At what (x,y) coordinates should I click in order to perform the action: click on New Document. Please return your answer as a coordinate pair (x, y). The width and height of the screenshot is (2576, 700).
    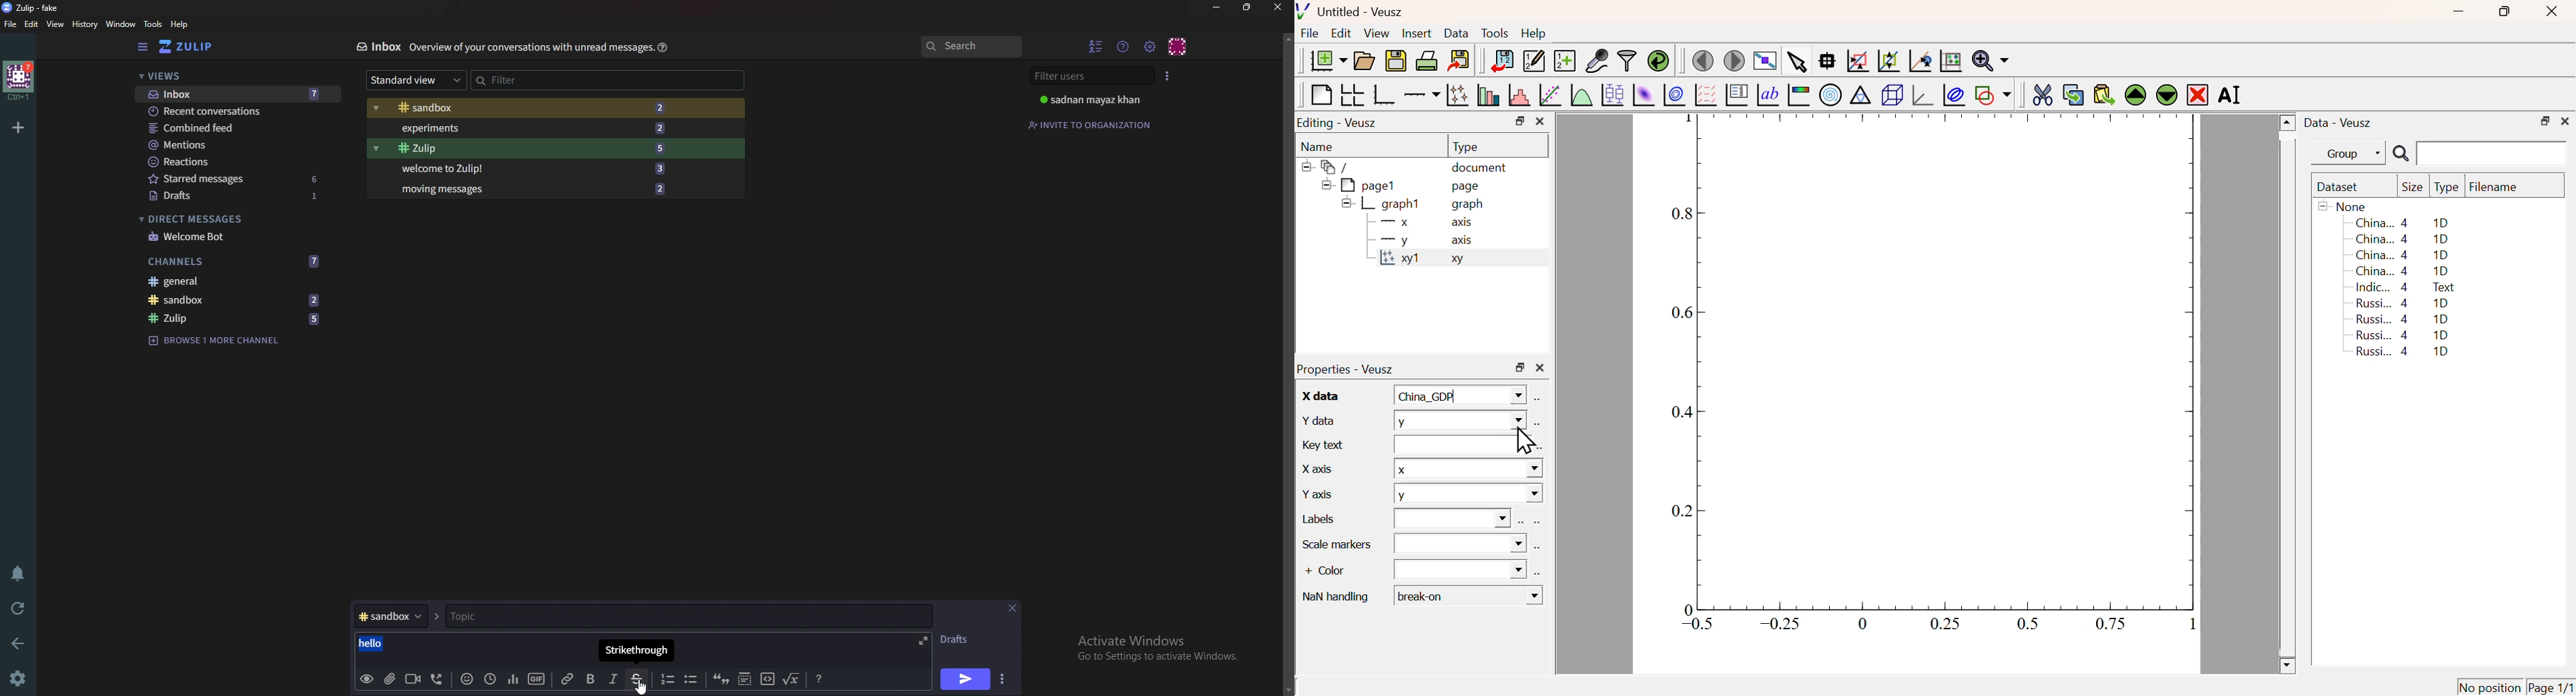
    Looking at the image, I should click on (1328, 61).